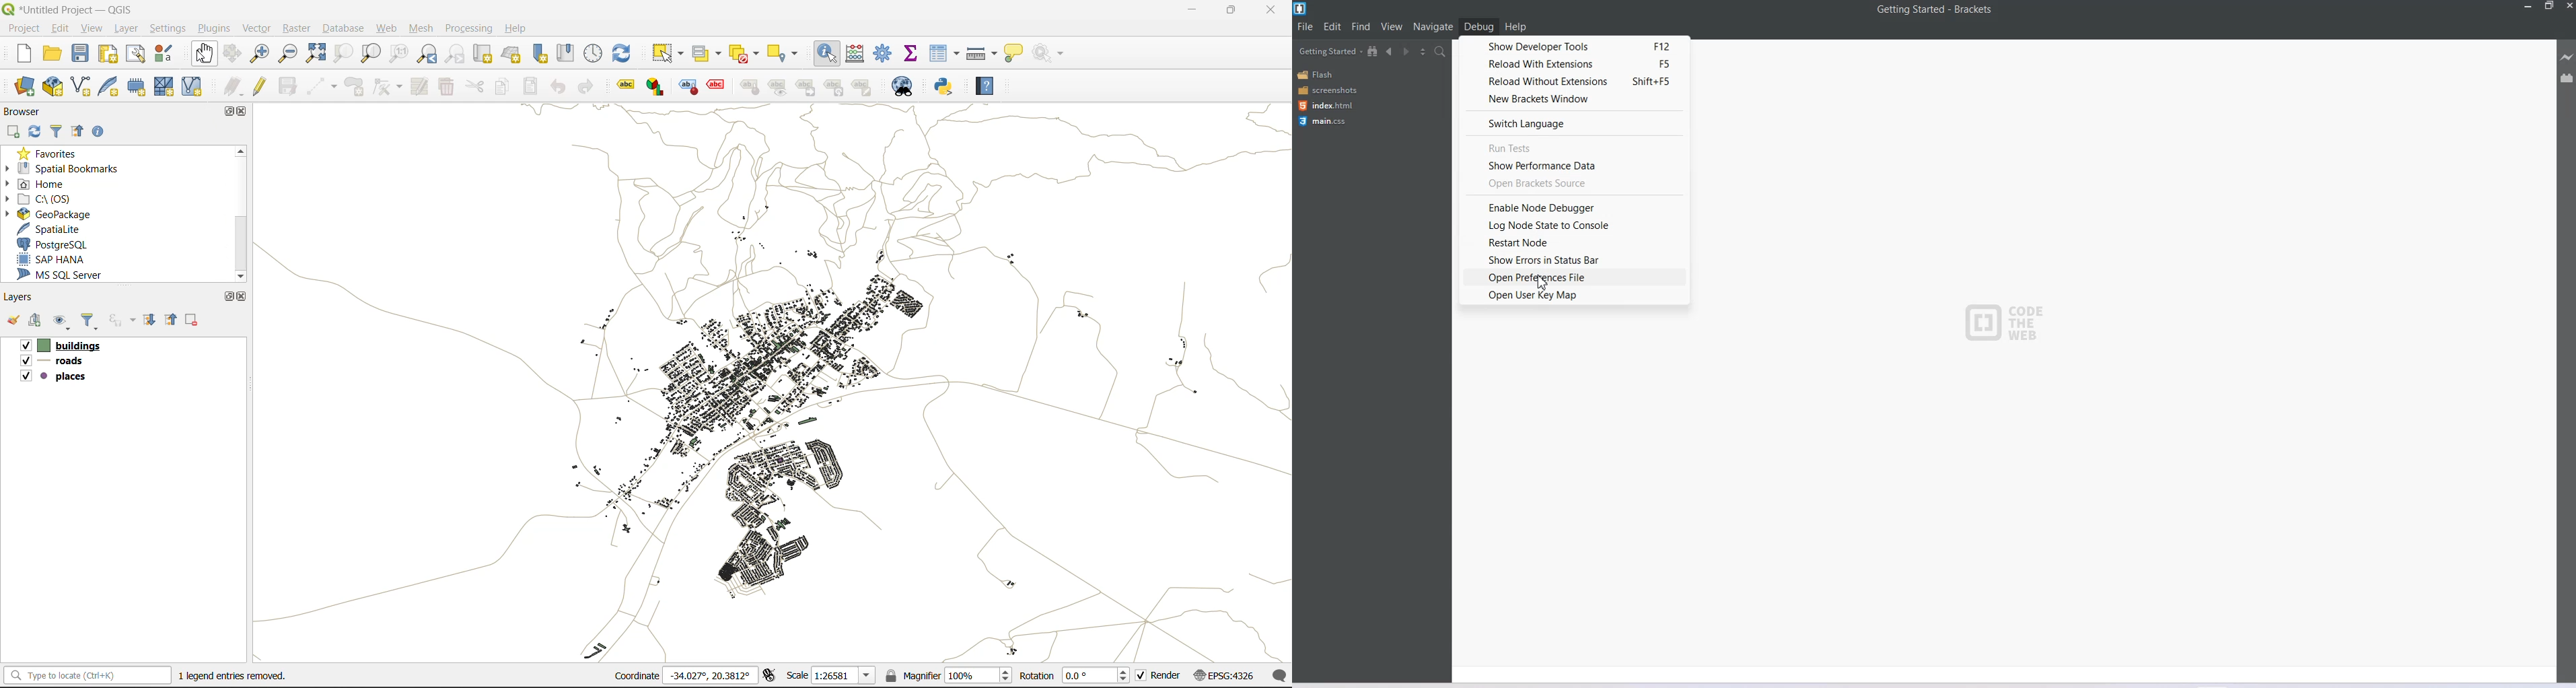  I want to click on web, so click(388, 28).